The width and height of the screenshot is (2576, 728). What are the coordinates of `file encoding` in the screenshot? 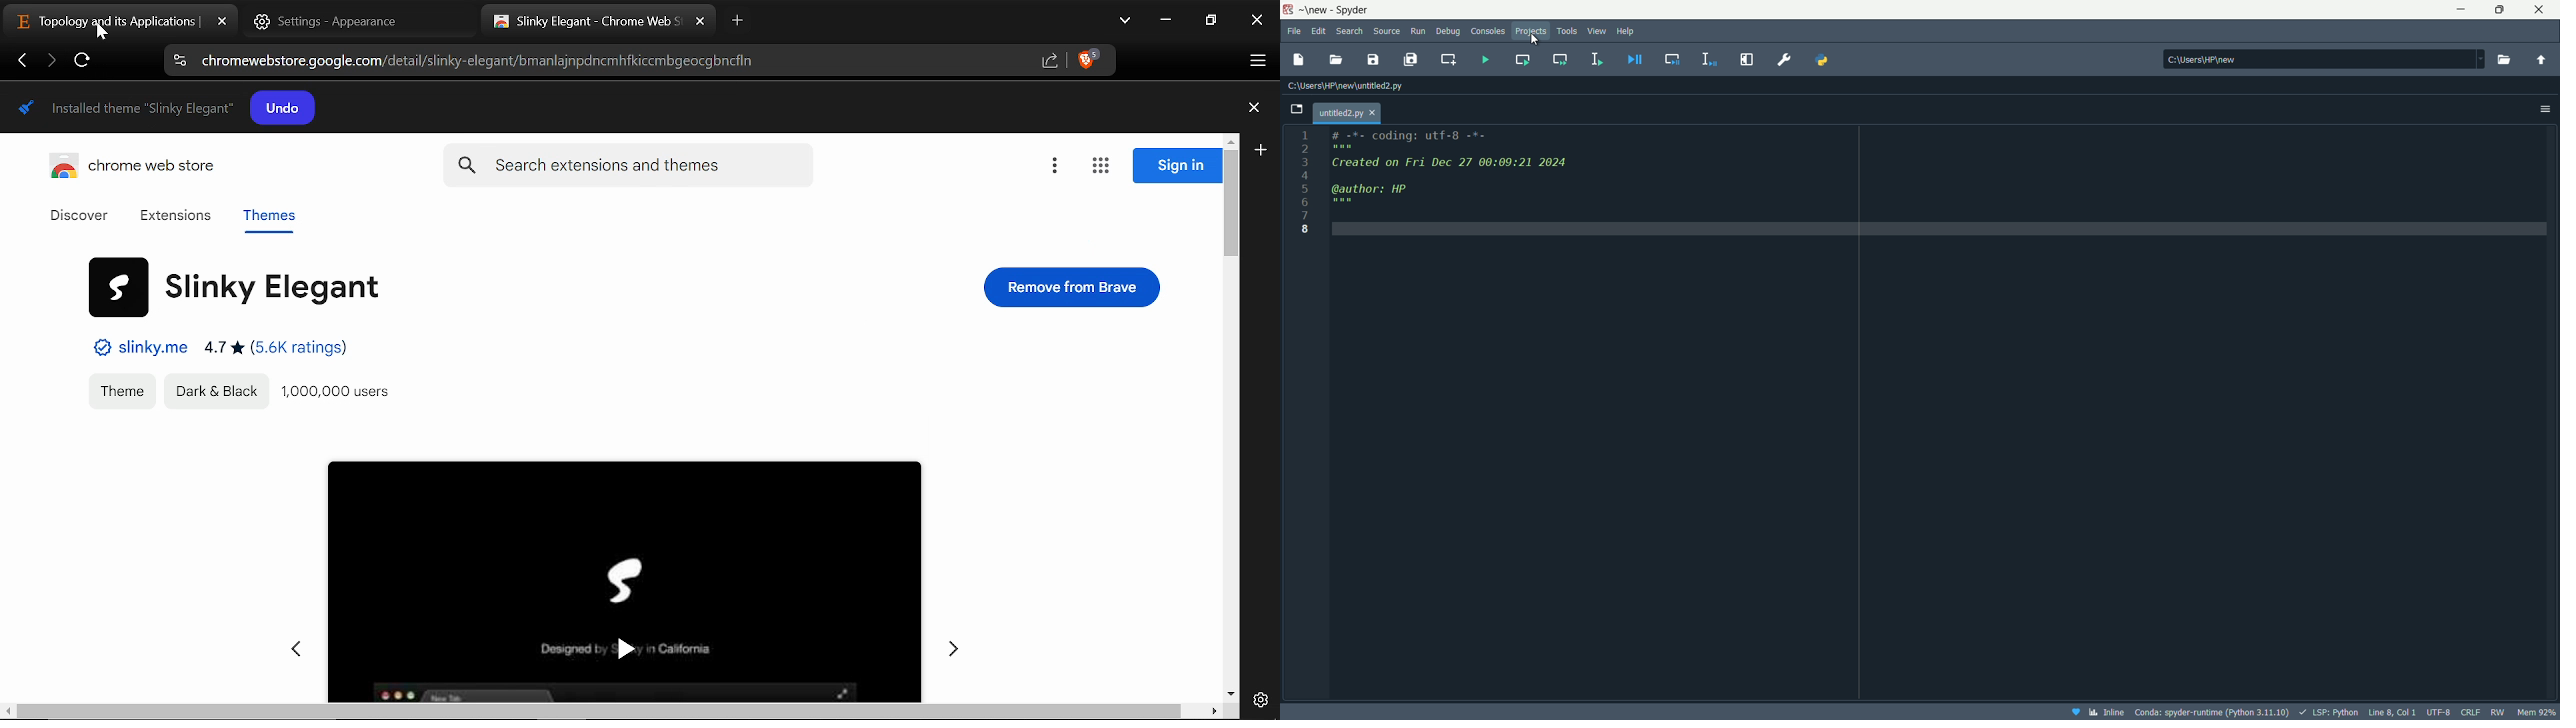 It's located at (2438, 711).